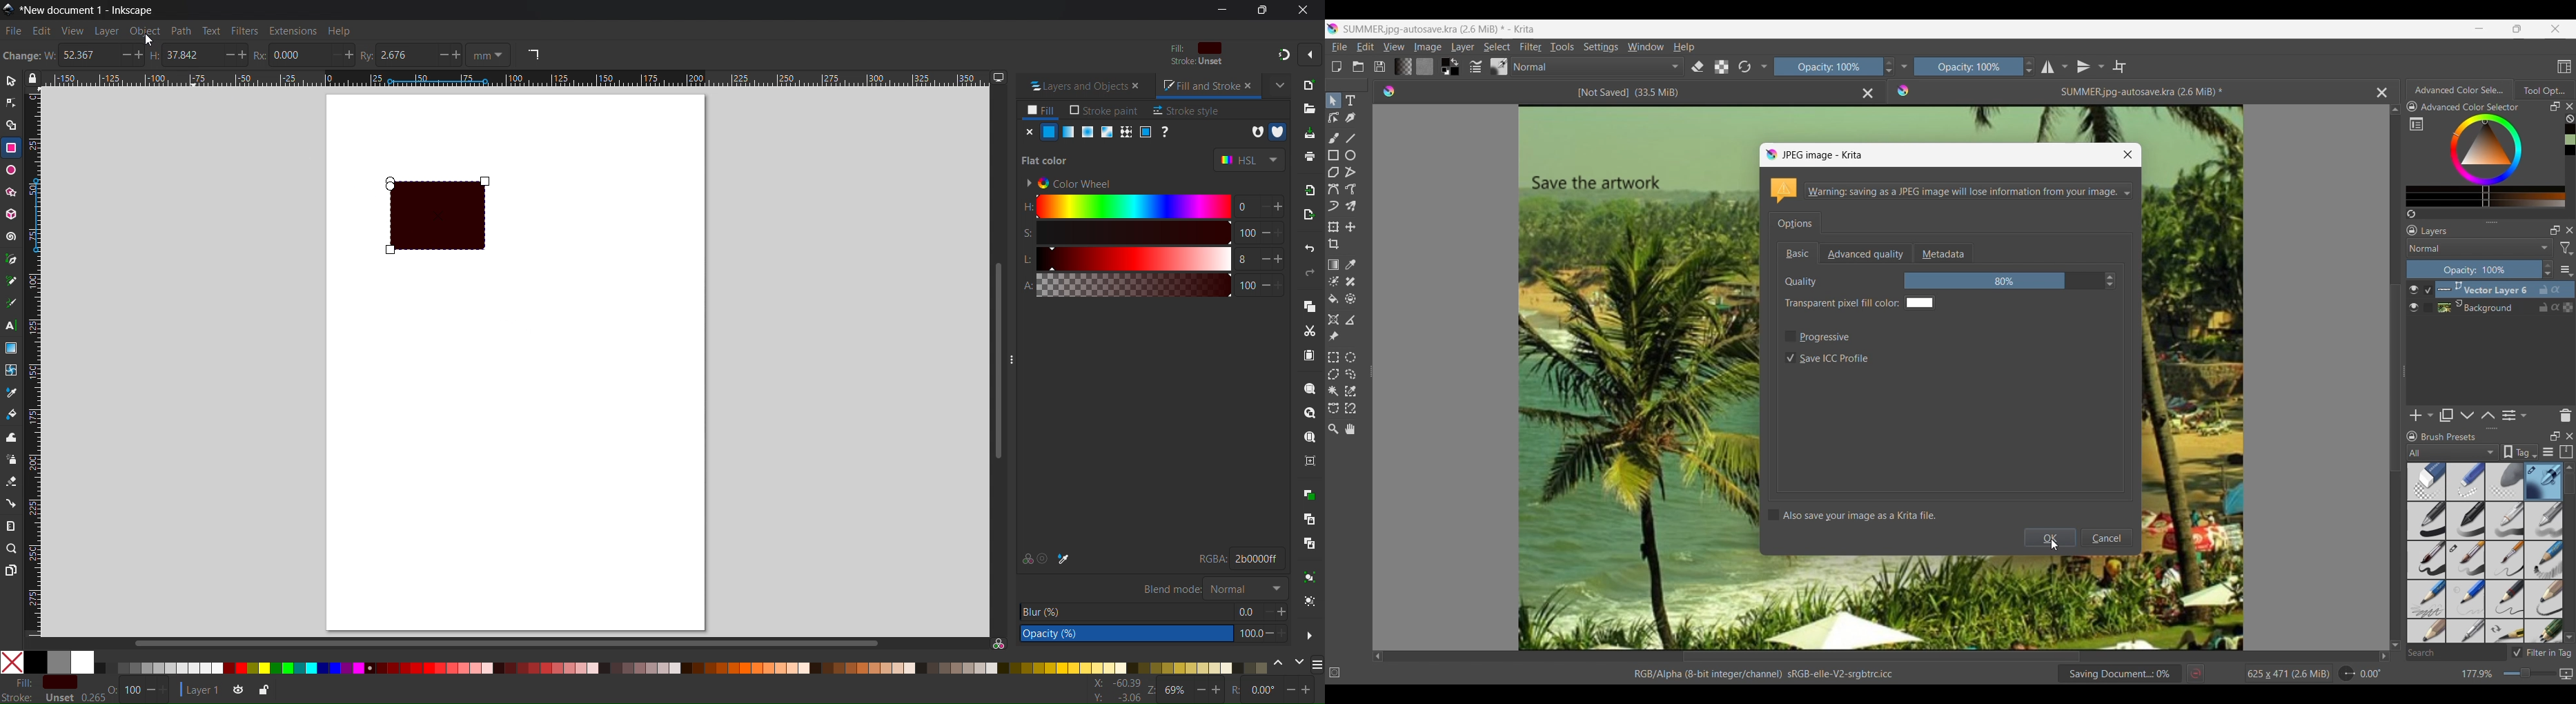  Describe the element at coordinates (2110, 282) in the screenshot. I see `Increase/Decrease quality` at that location.